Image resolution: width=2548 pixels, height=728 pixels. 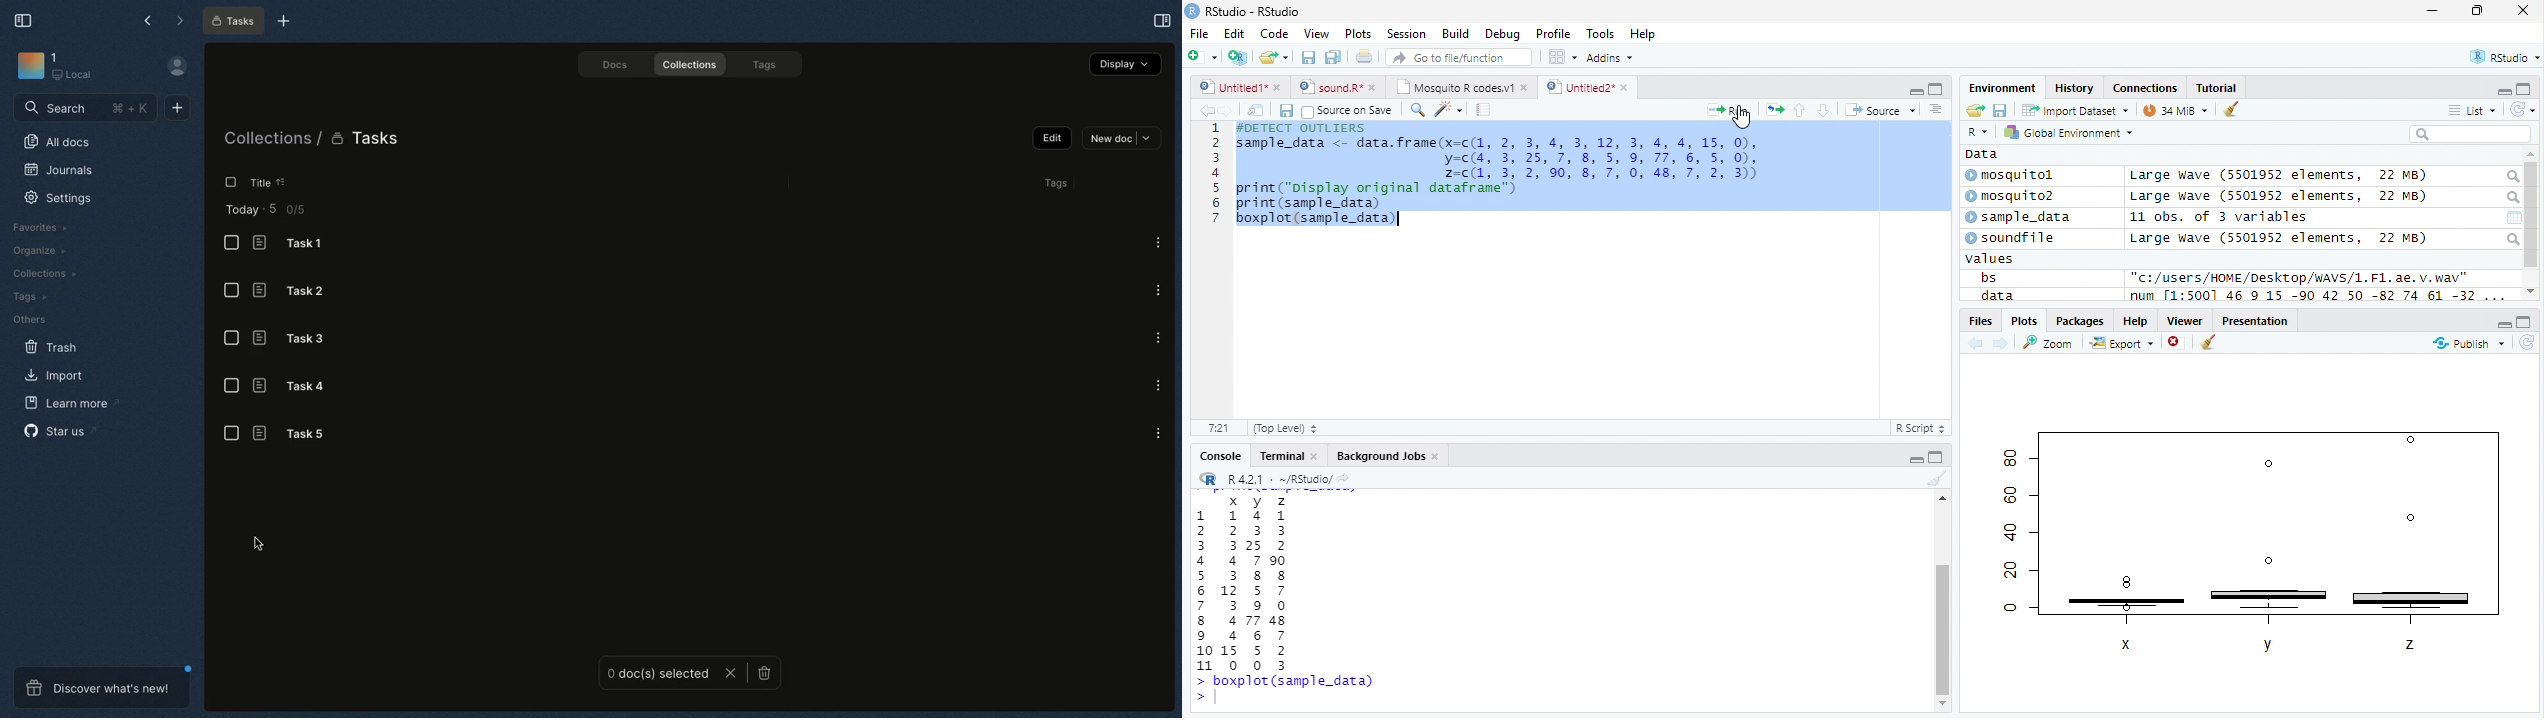 I want to click on Global Environment, so click(x=2066, y=131).